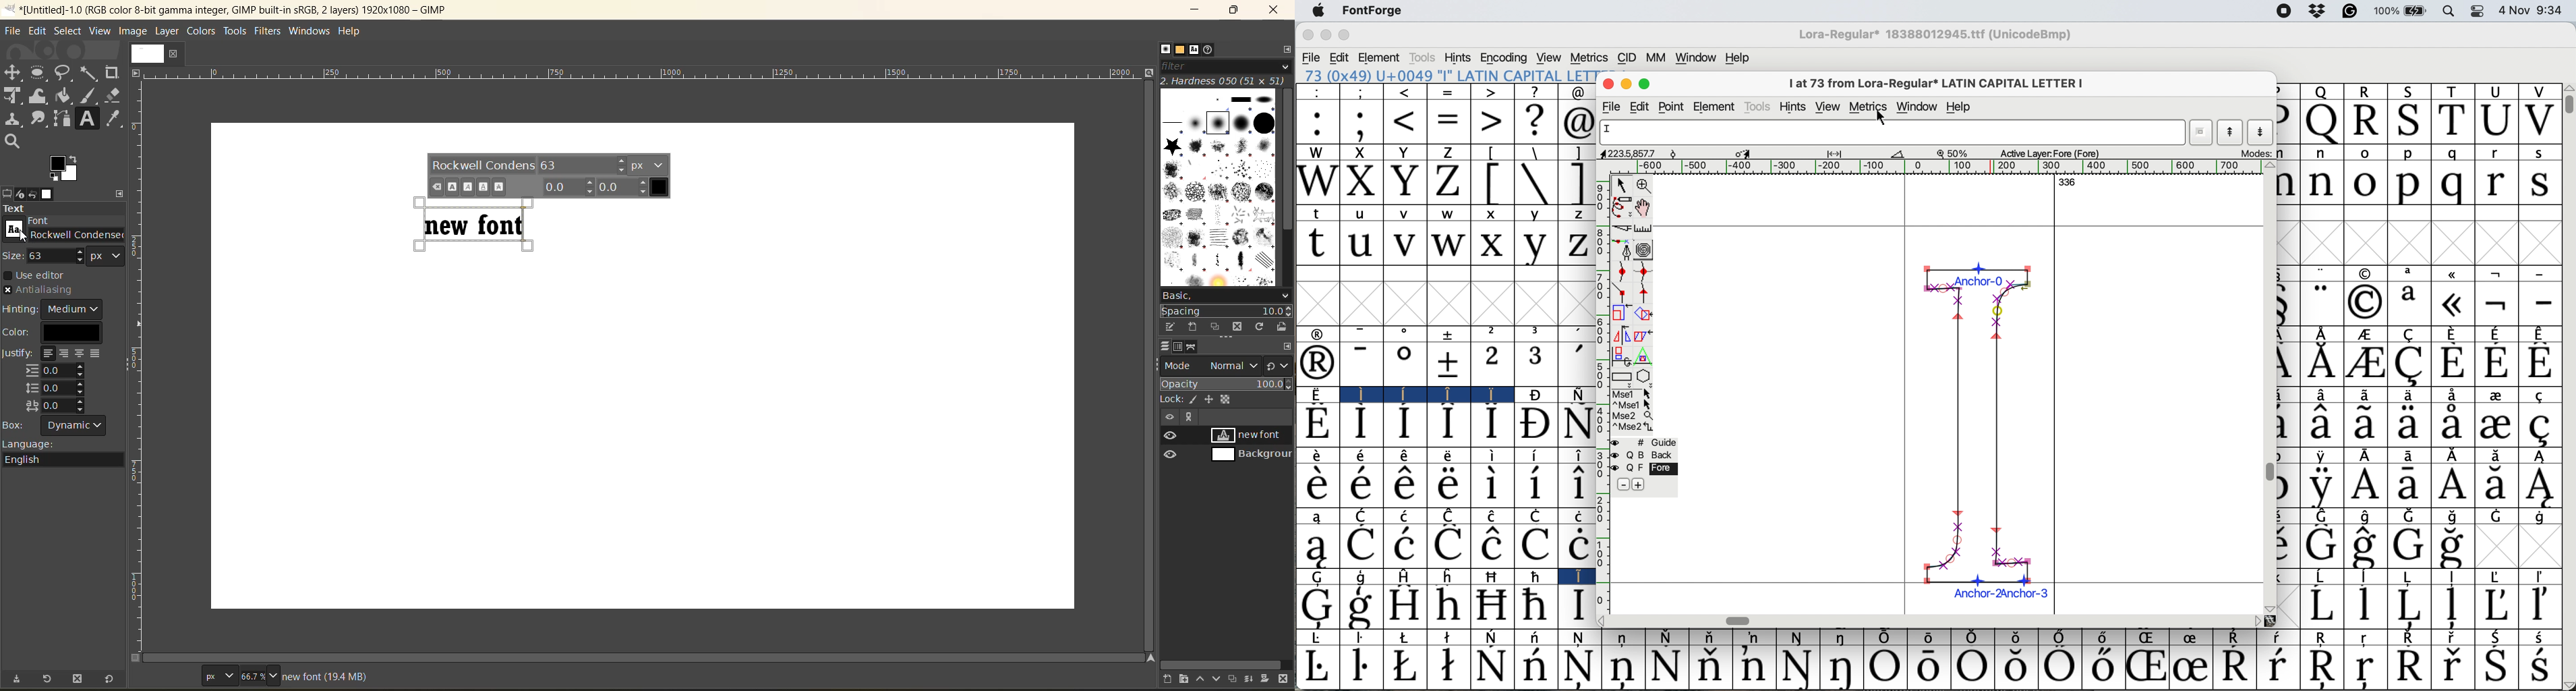  Describe the element at coordinates (2323, 515) in the screenshot. I see `Symbol` at that location.